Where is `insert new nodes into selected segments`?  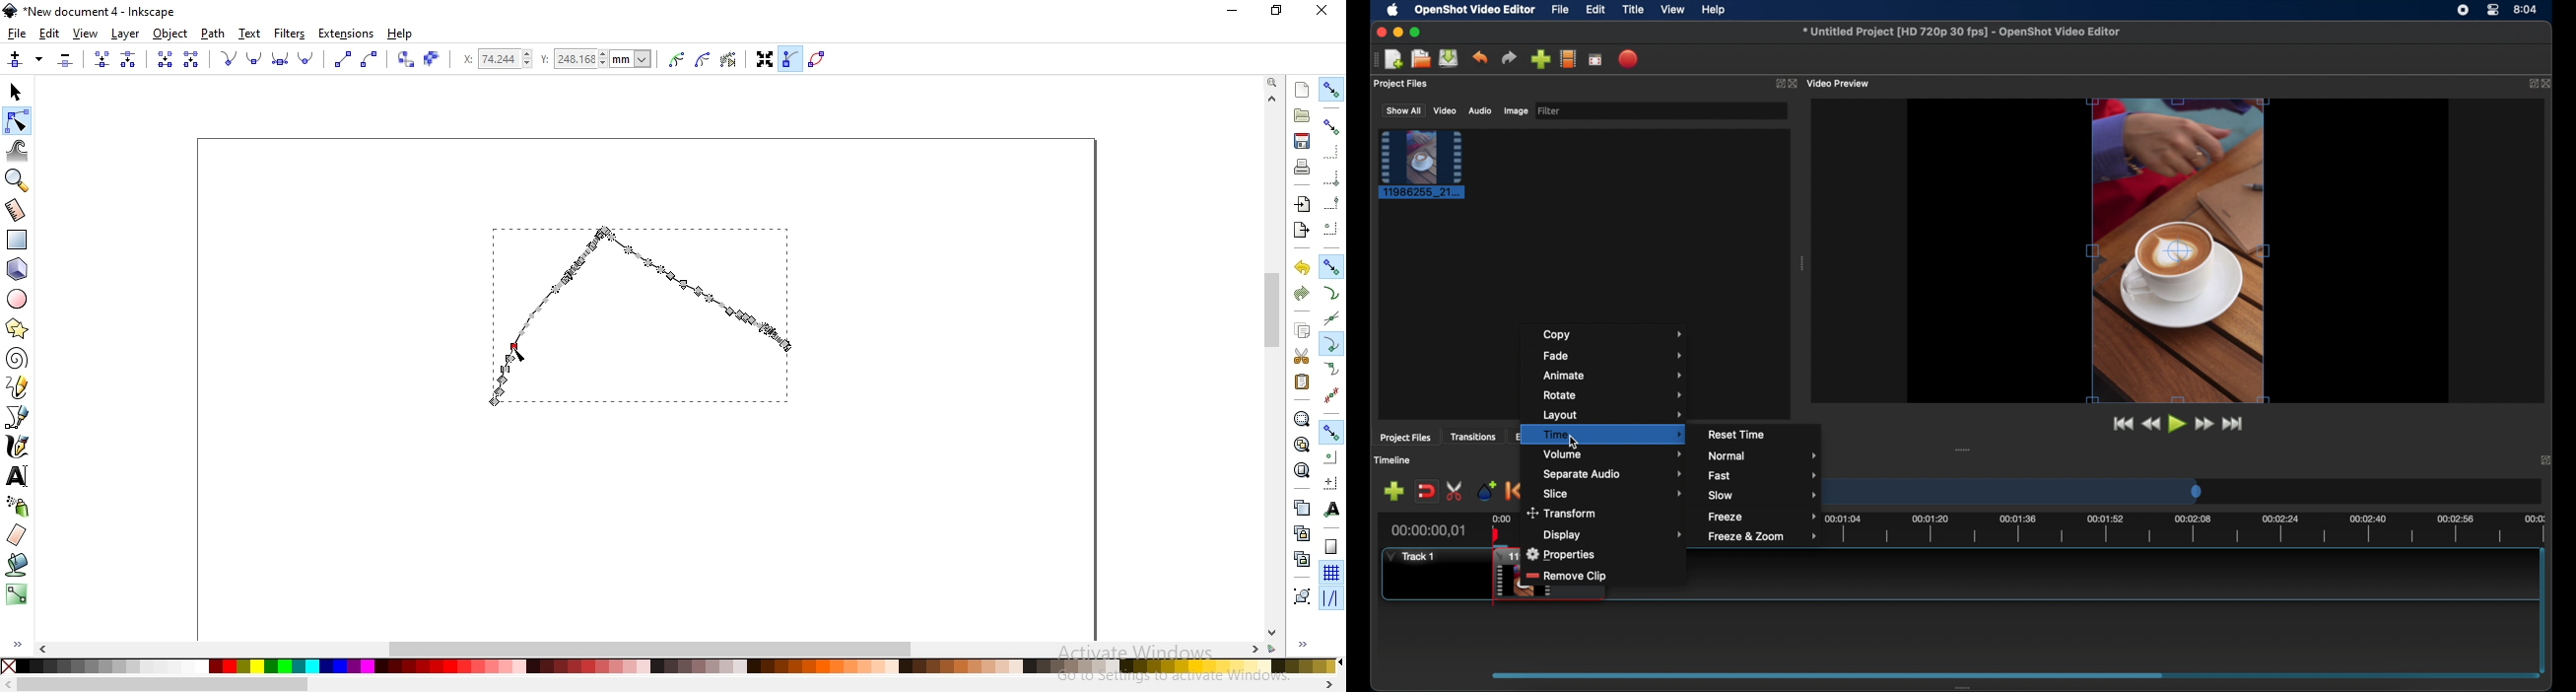
insert new nodes into selected segments is located at coordinates (39, 59).